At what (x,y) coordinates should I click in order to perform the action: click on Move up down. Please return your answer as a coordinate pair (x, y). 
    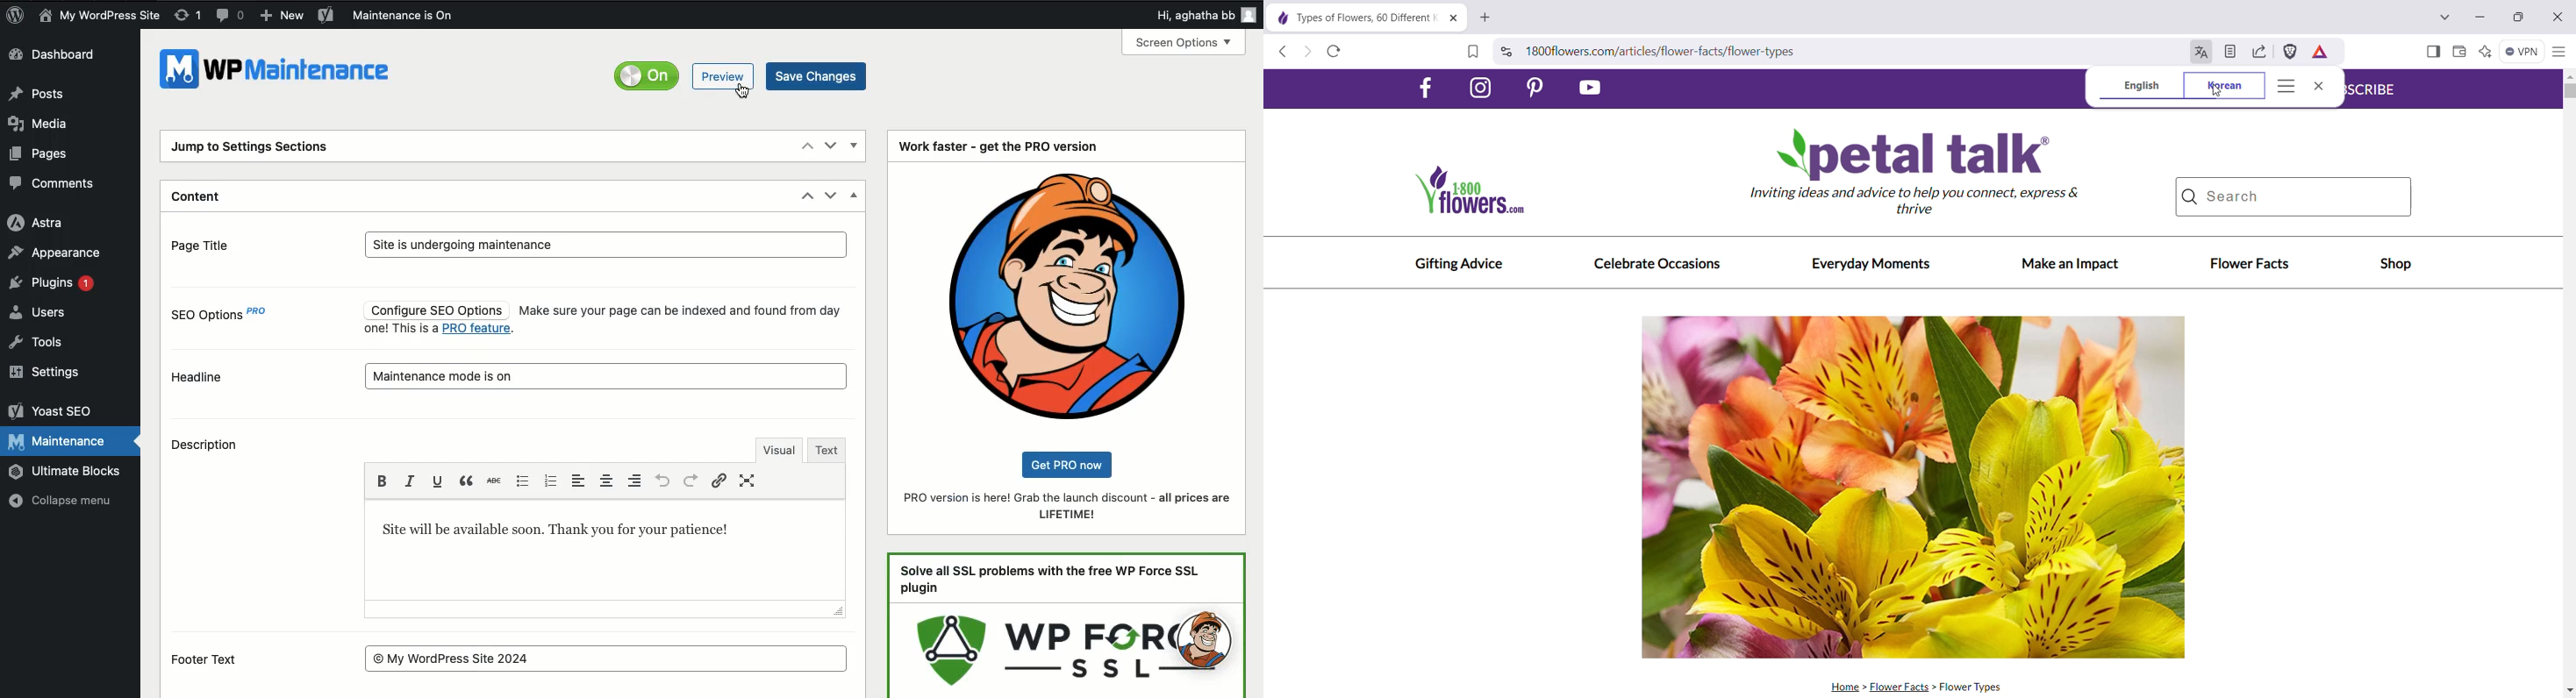
    Looking at the image, I should click on (819, 145).